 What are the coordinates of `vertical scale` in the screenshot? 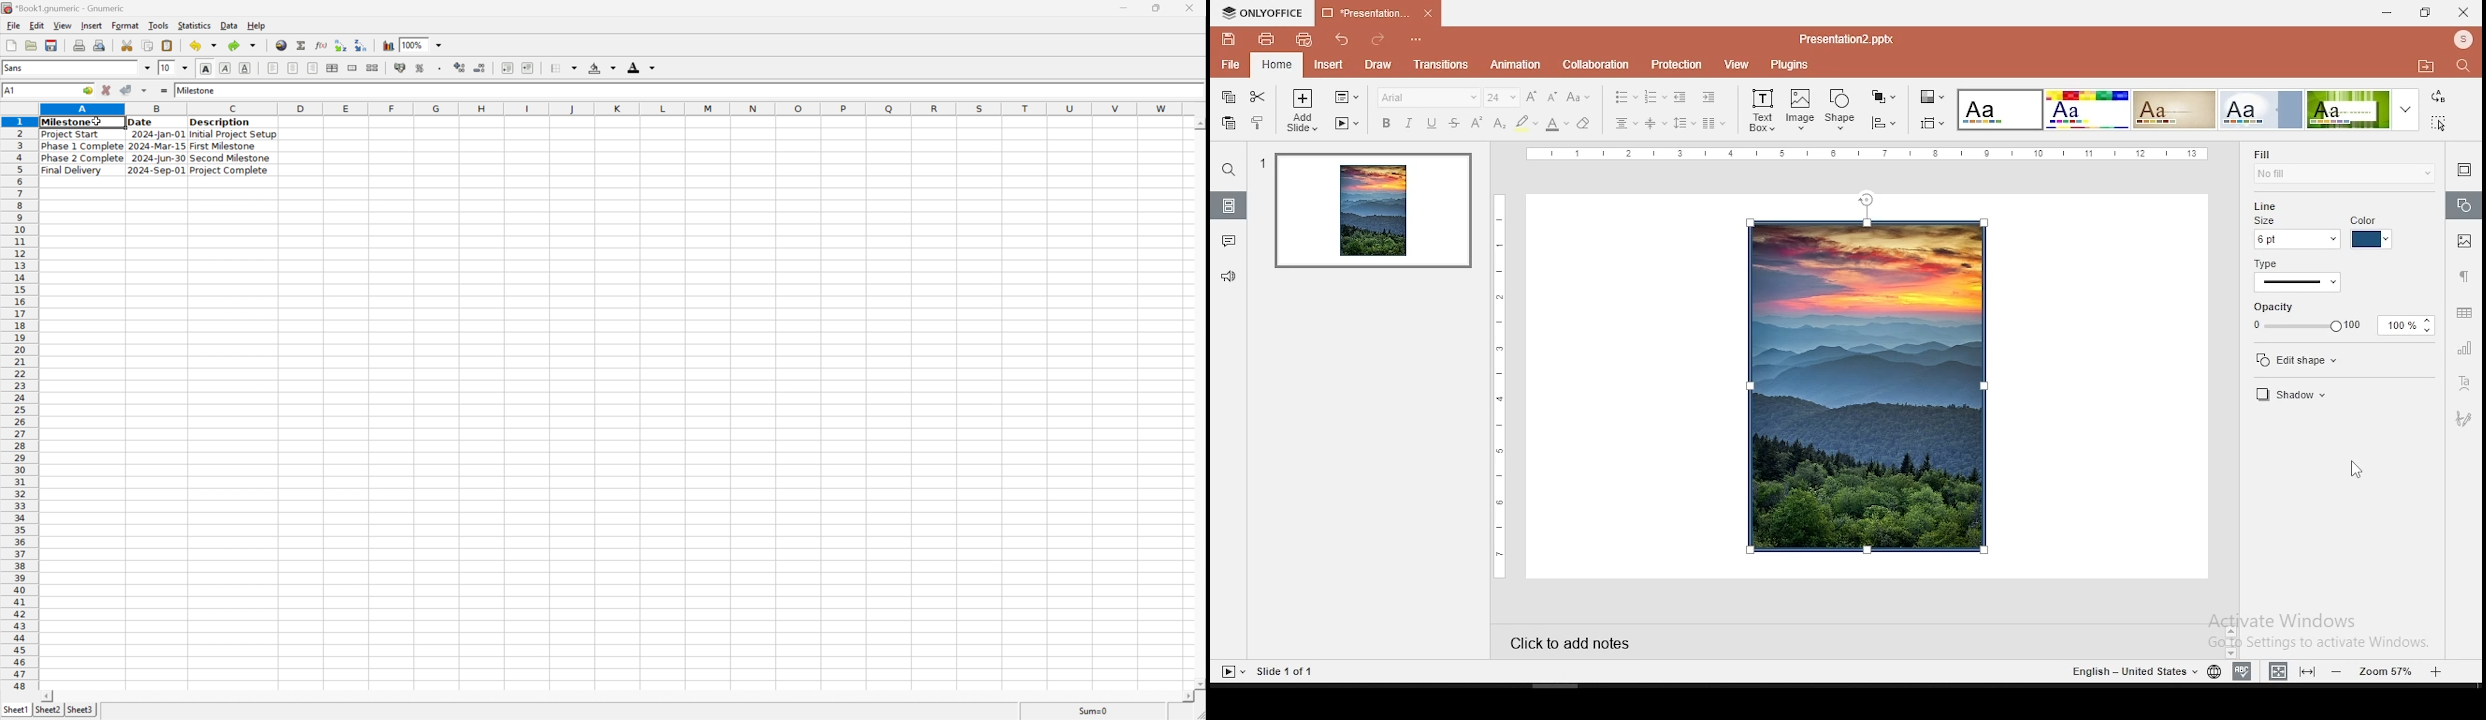 It's located at (1503, 383).